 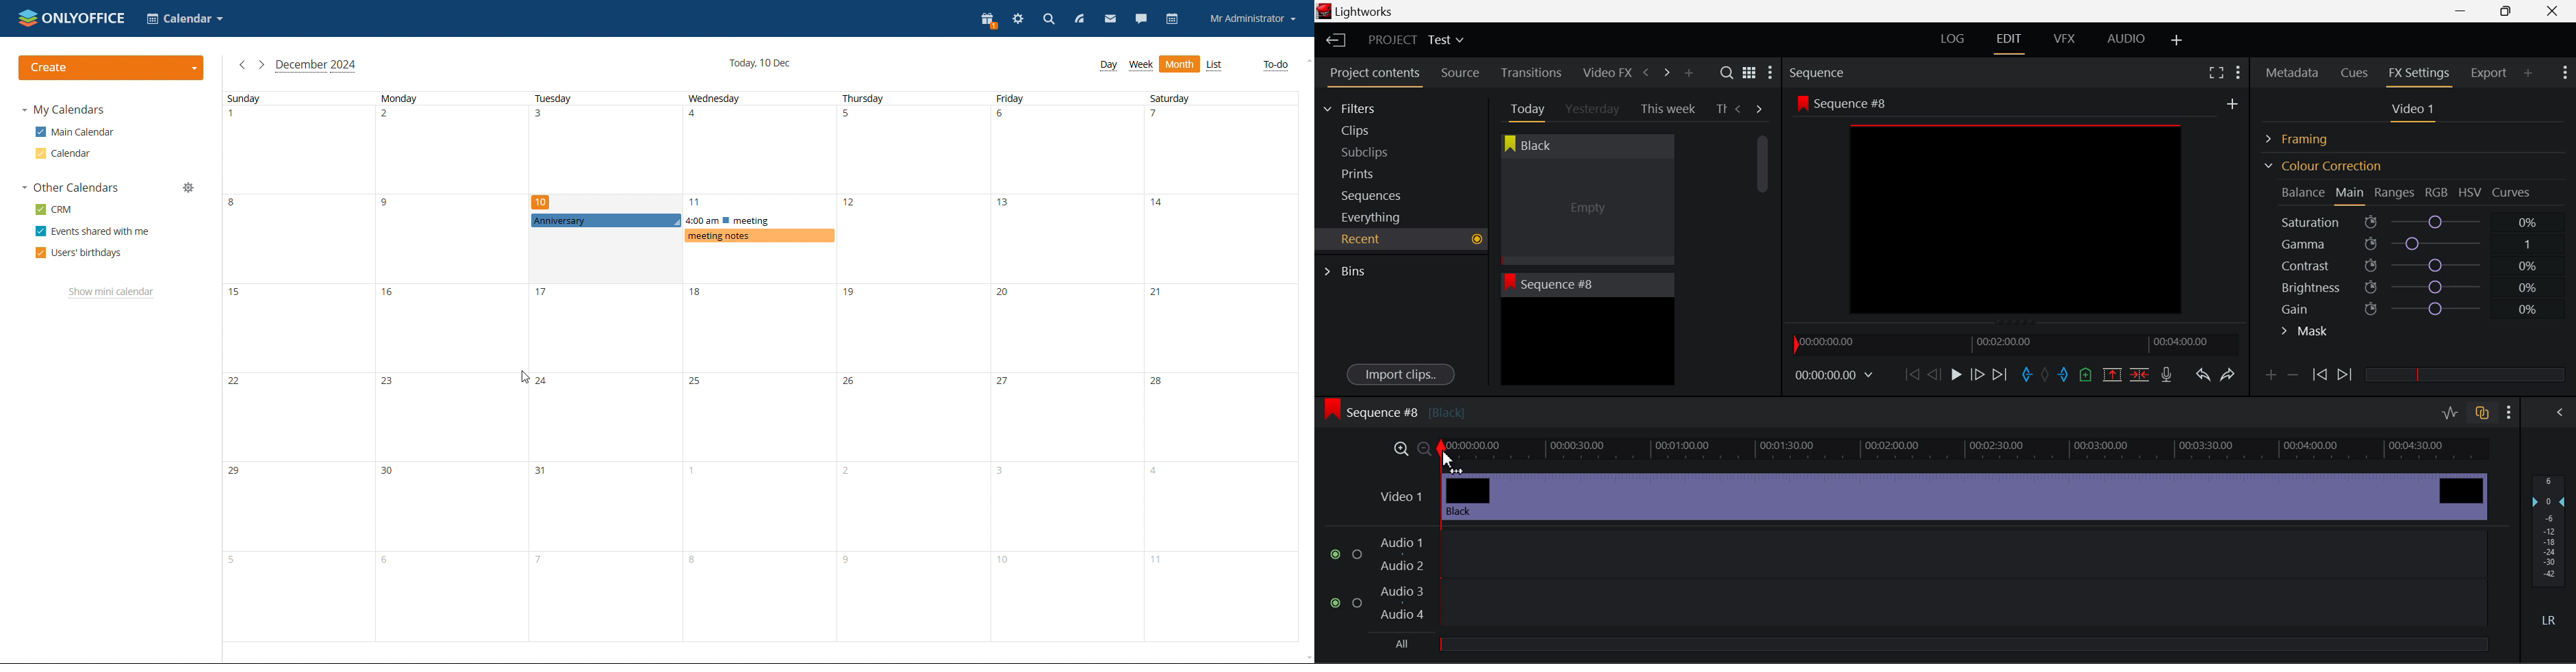 I want to click on Toggle audio track sync, so click(x=2483, y=412).